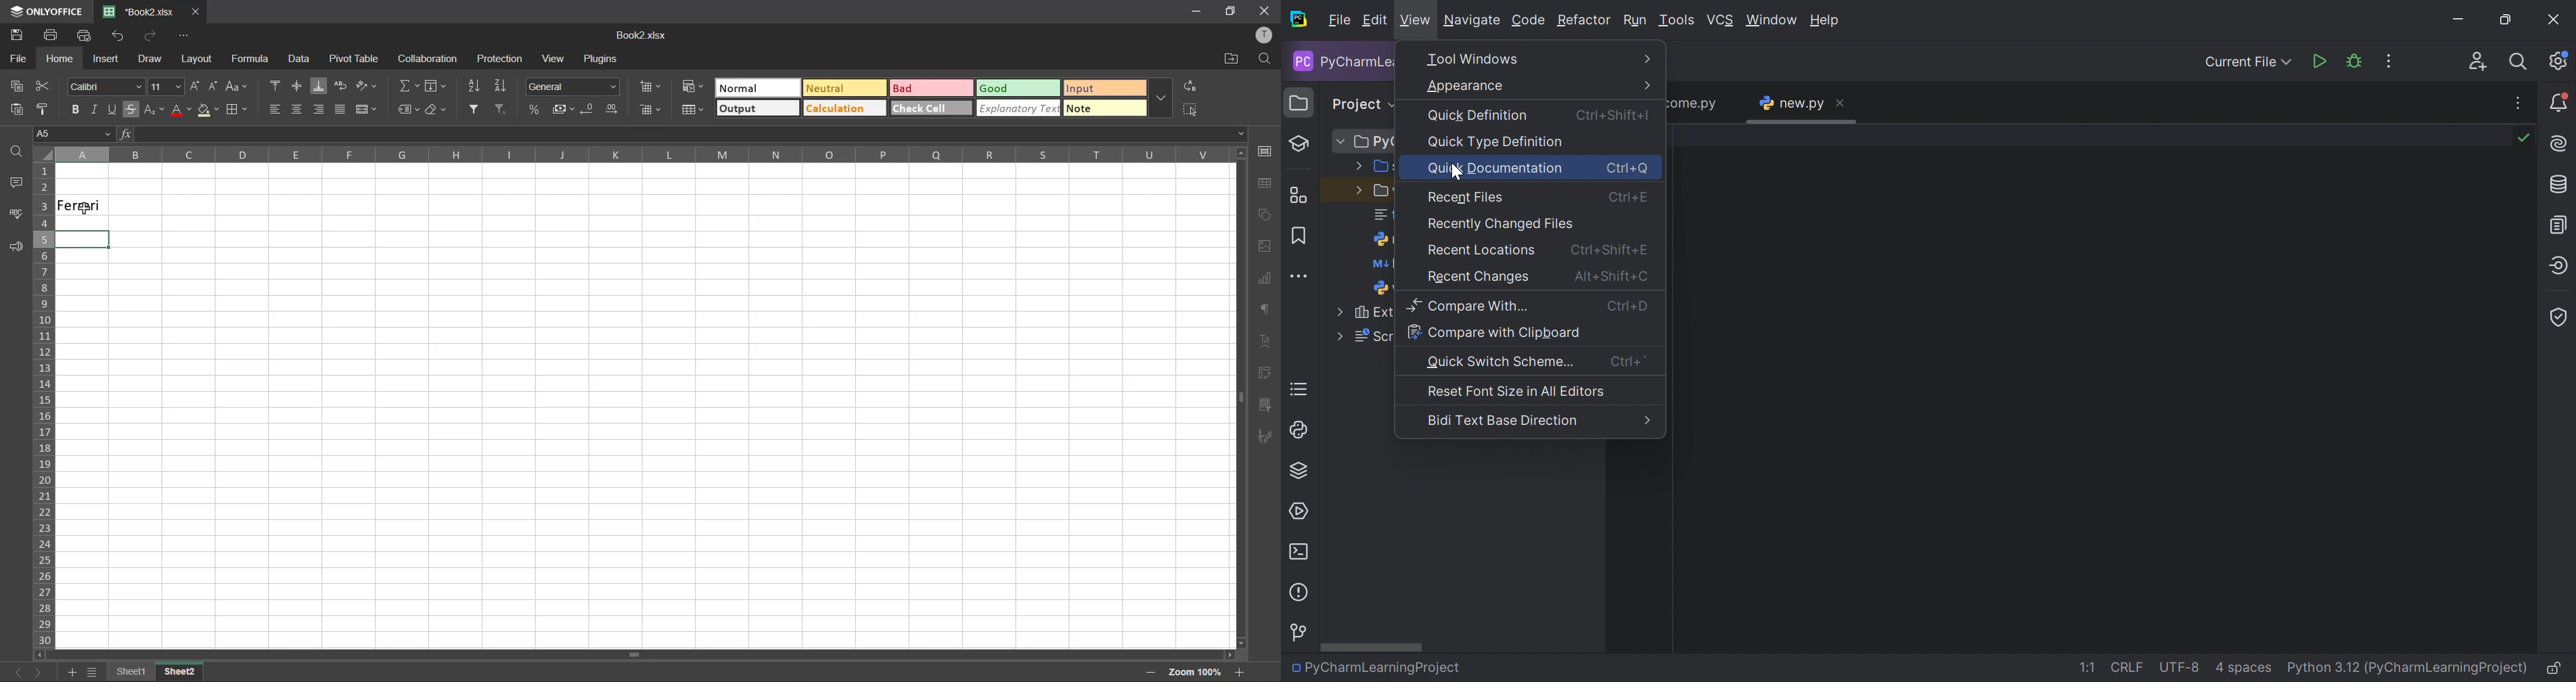  I want to click on Recent Files, Tab Actions, and More, so click(2518, 100).